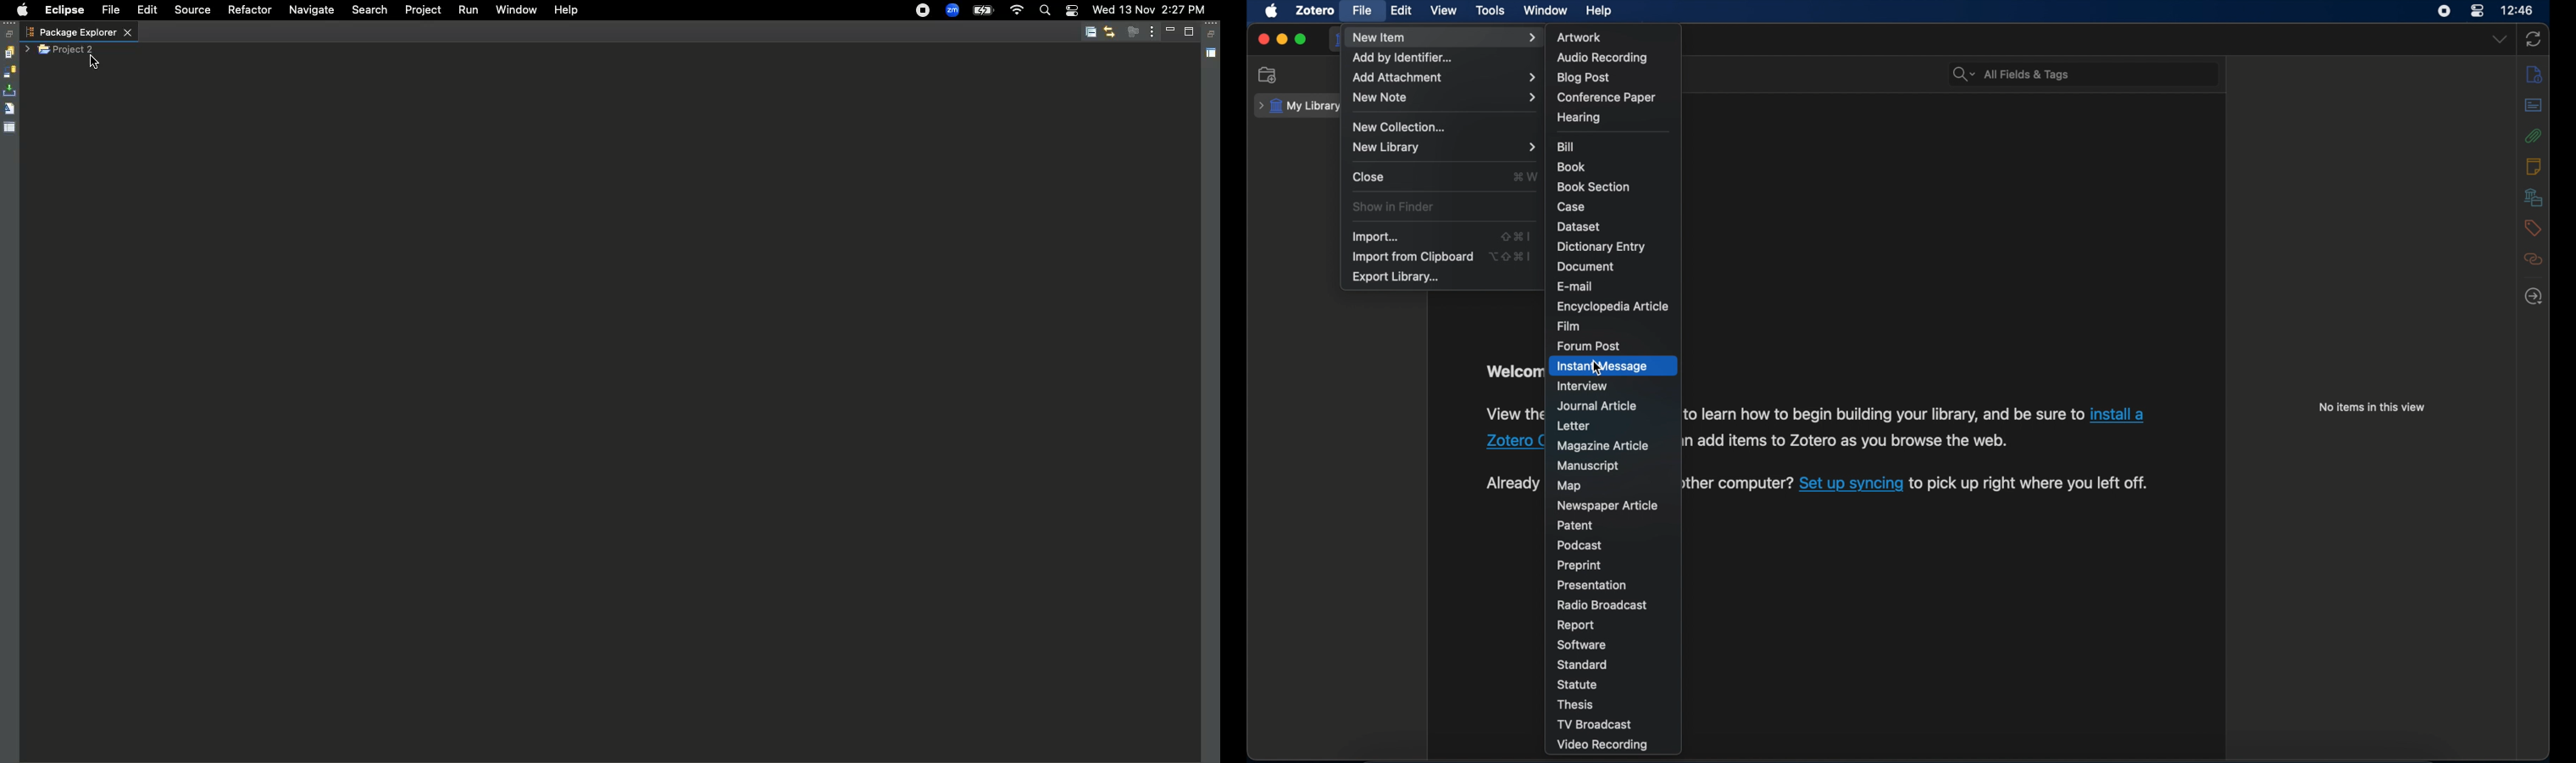 Image resolution: width=2576 pixels, height=784 pixels. Describe the element at coordinates (1577, 525) in the screenshot. I see `patent` at that location.